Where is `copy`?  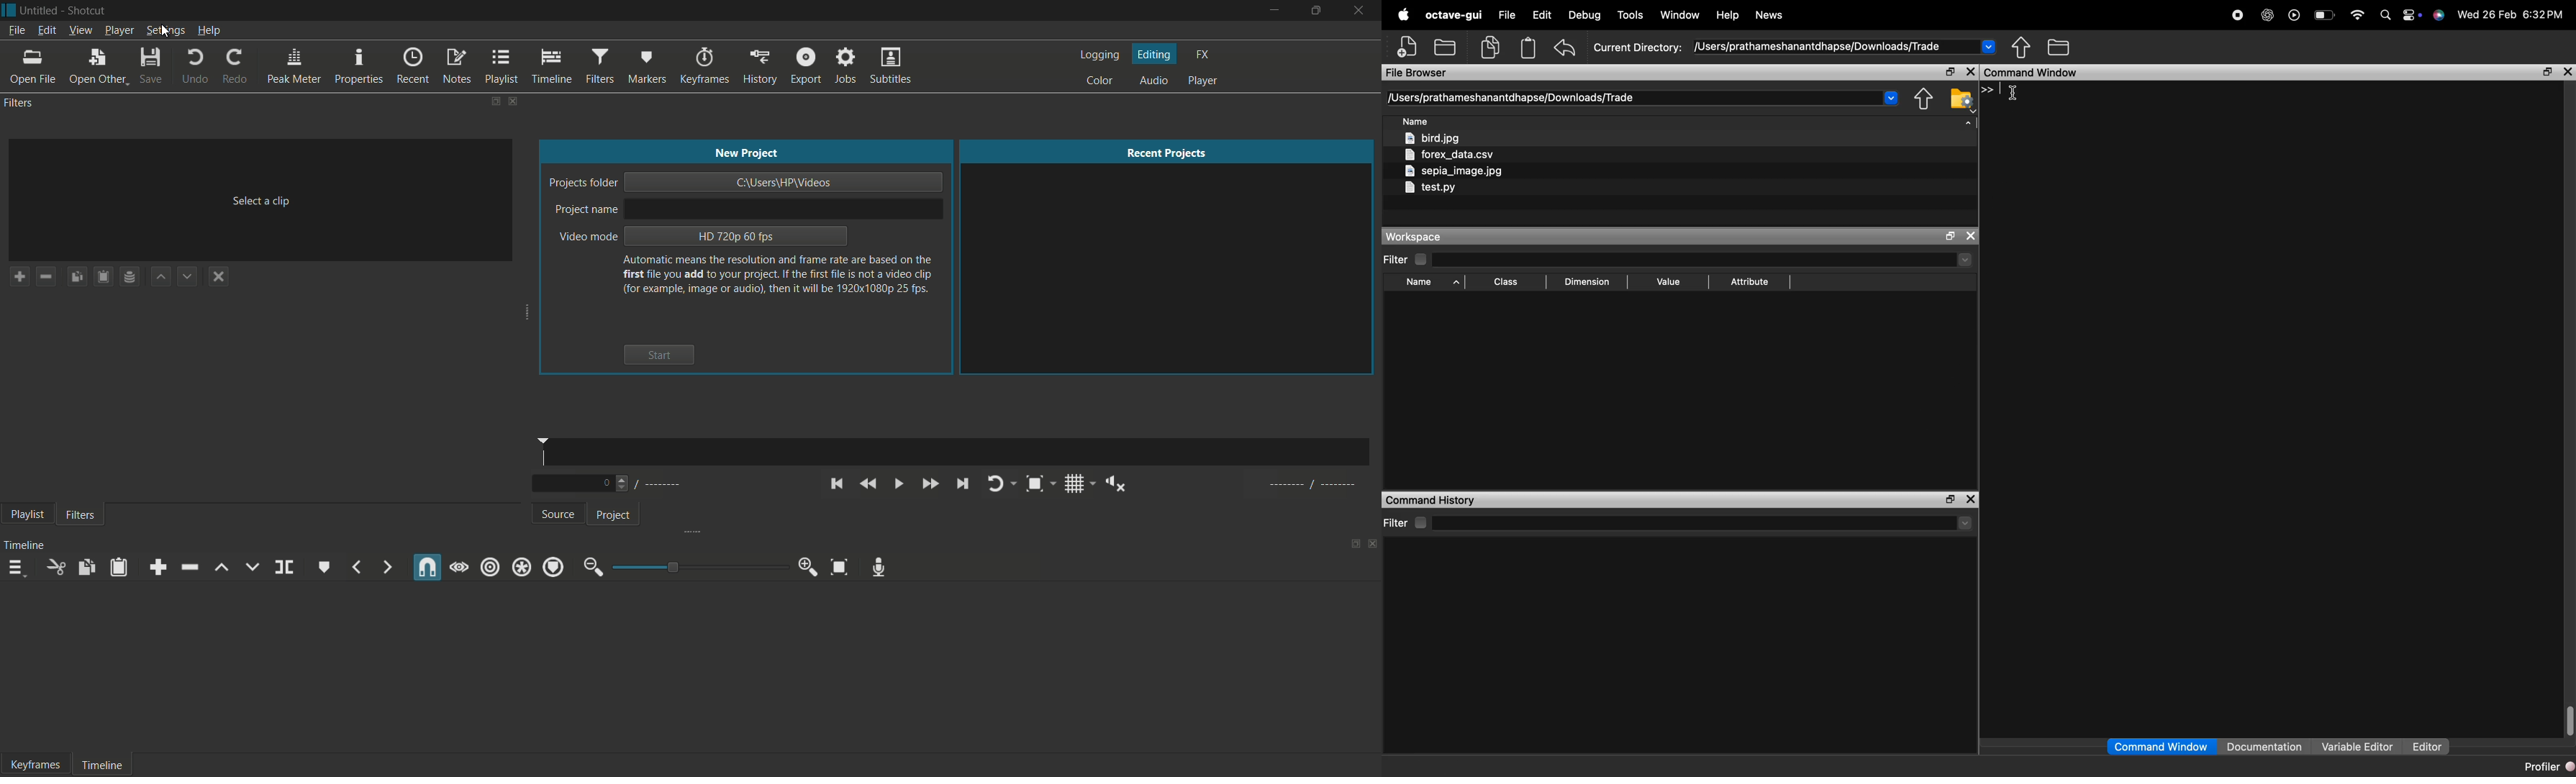
copy is located at coordinates (1493, 46).